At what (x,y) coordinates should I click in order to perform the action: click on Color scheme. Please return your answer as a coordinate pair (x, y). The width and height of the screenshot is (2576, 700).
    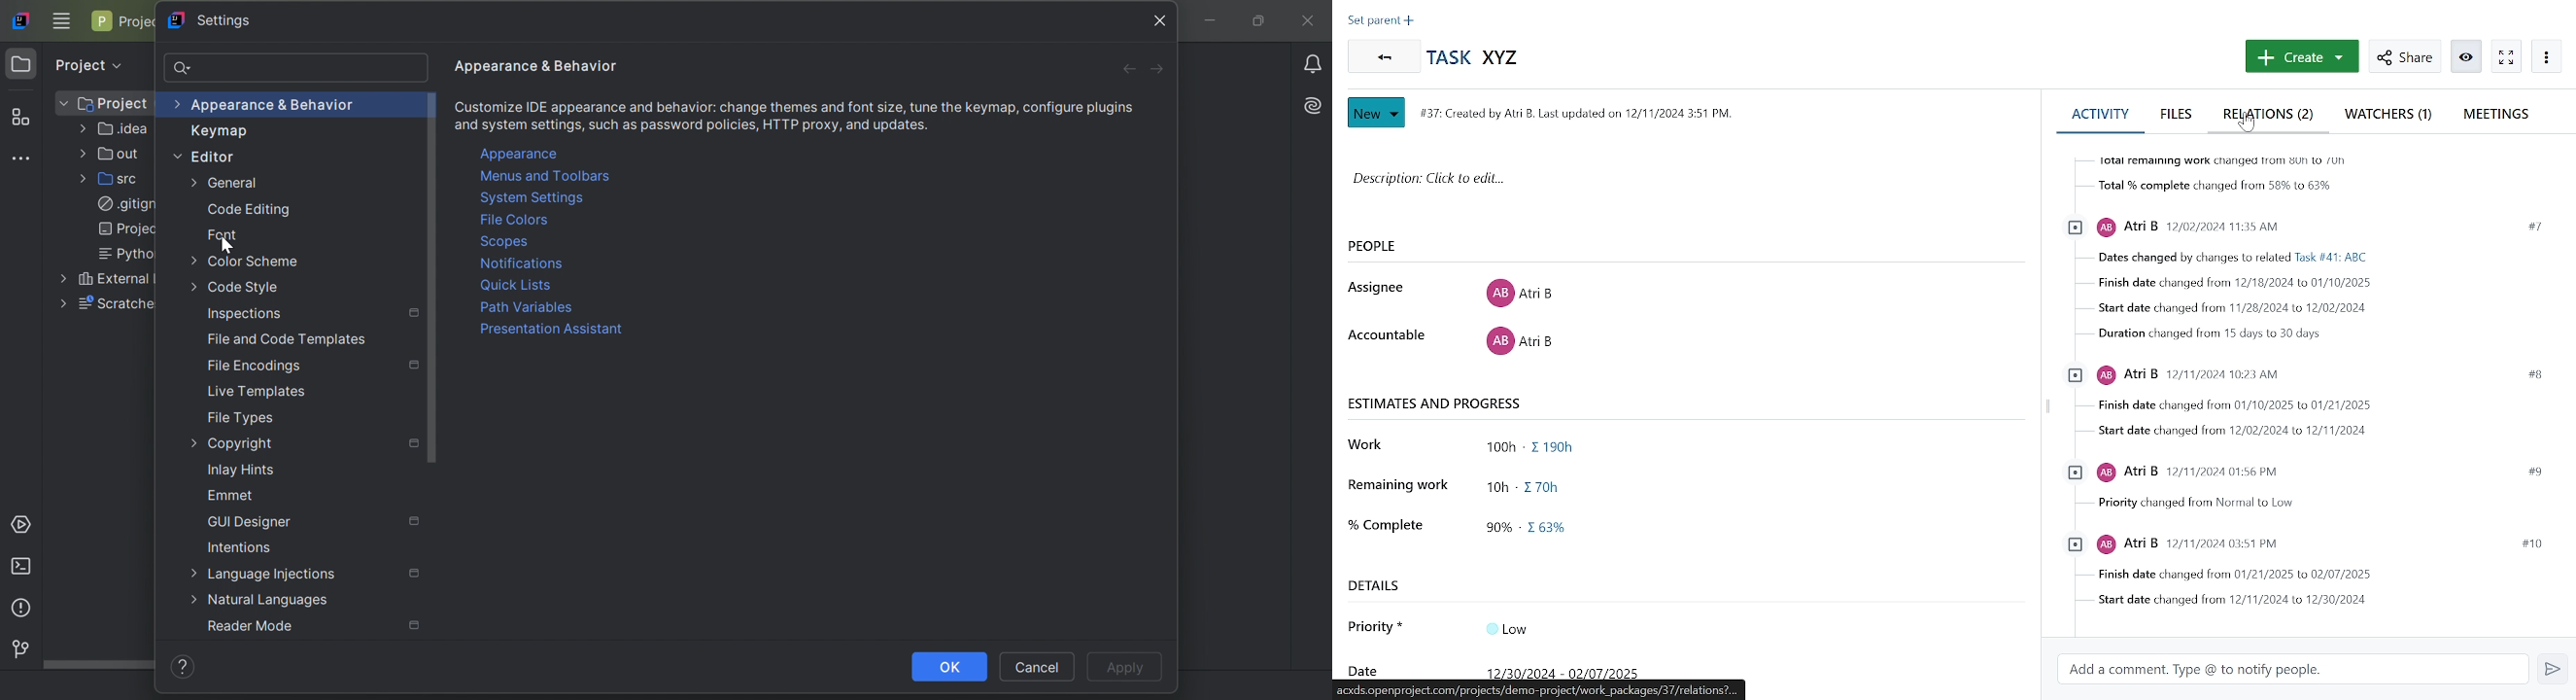
    Looking at the image, I should click on (246, 260).